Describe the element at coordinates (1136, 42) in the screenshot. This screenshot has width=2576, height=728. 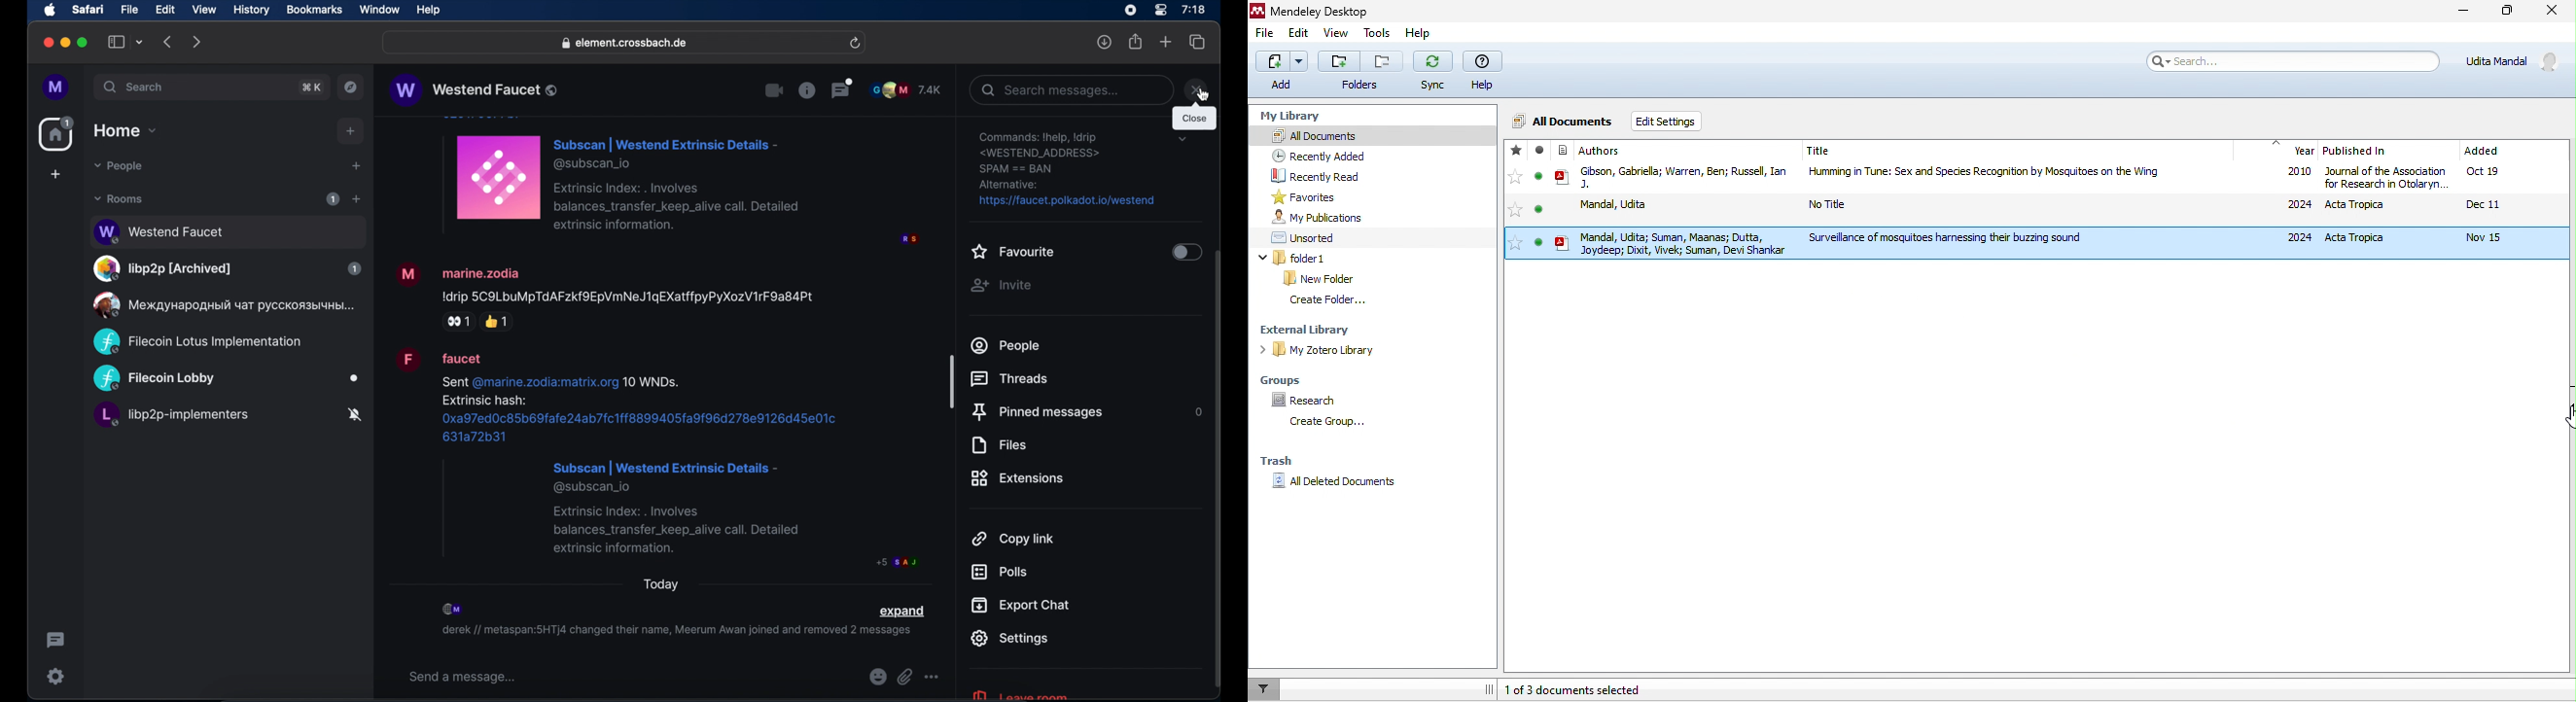
I see `share` at that location.